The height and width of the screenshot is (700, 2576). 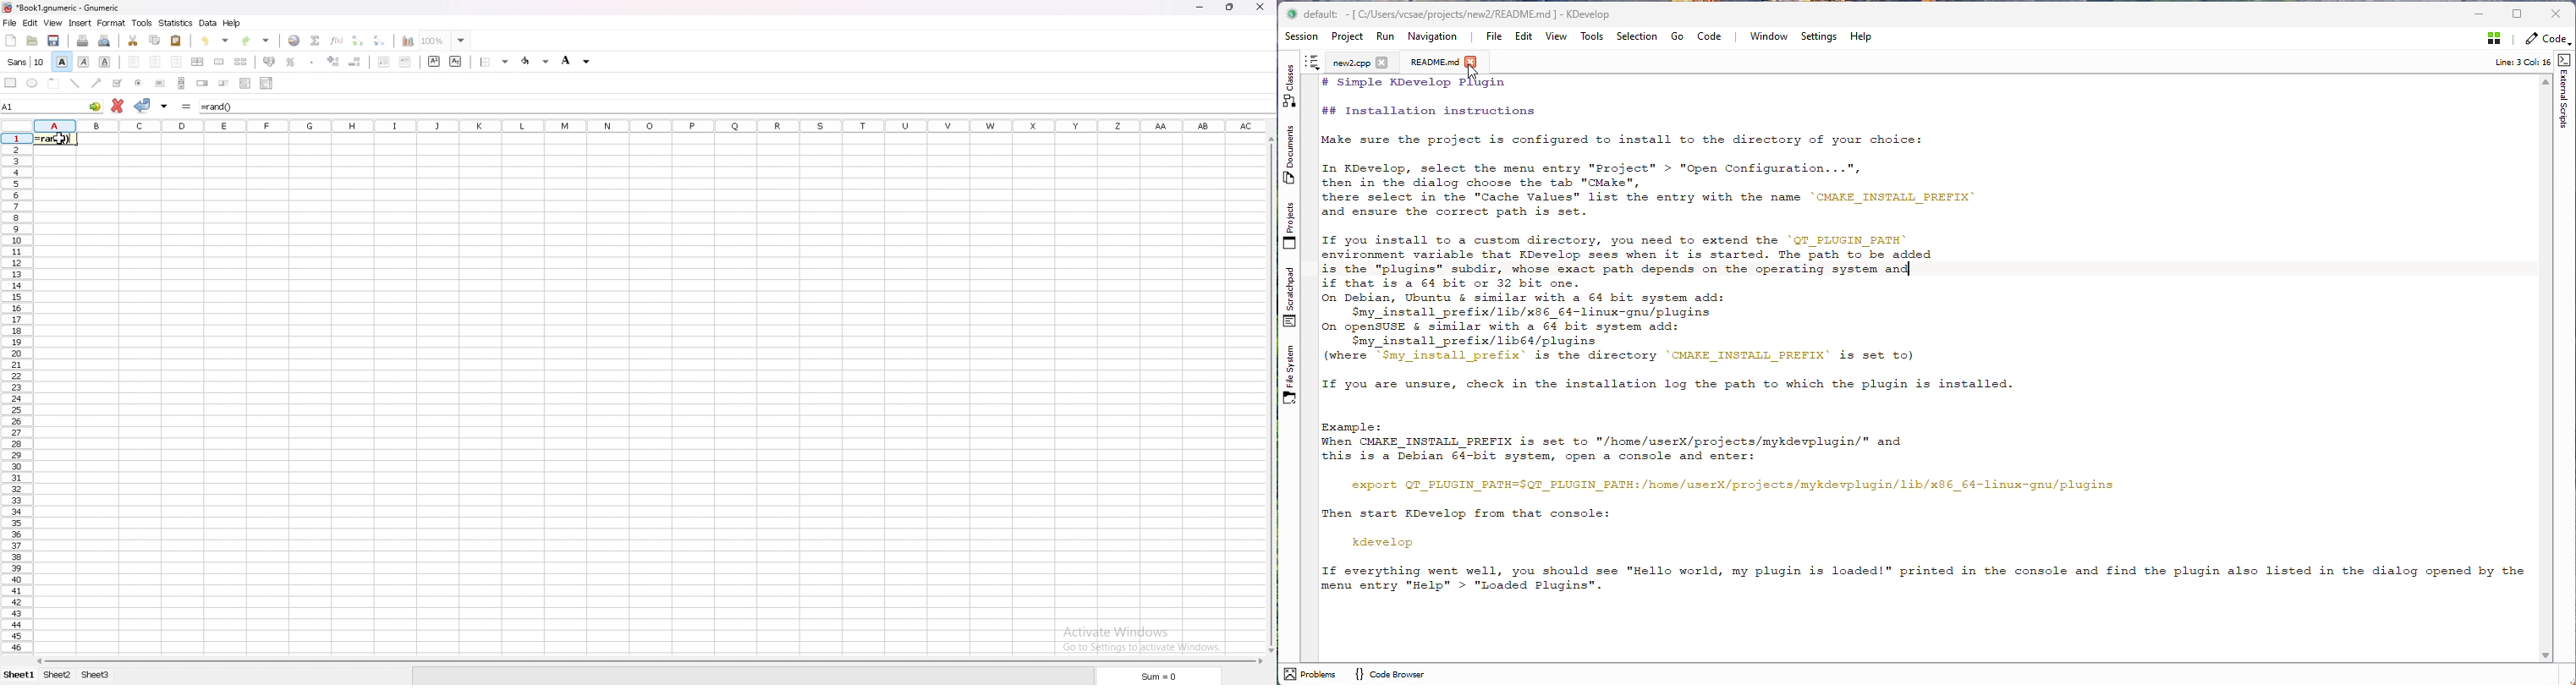 I want to click on Projects, so click(x=1290, y=225).